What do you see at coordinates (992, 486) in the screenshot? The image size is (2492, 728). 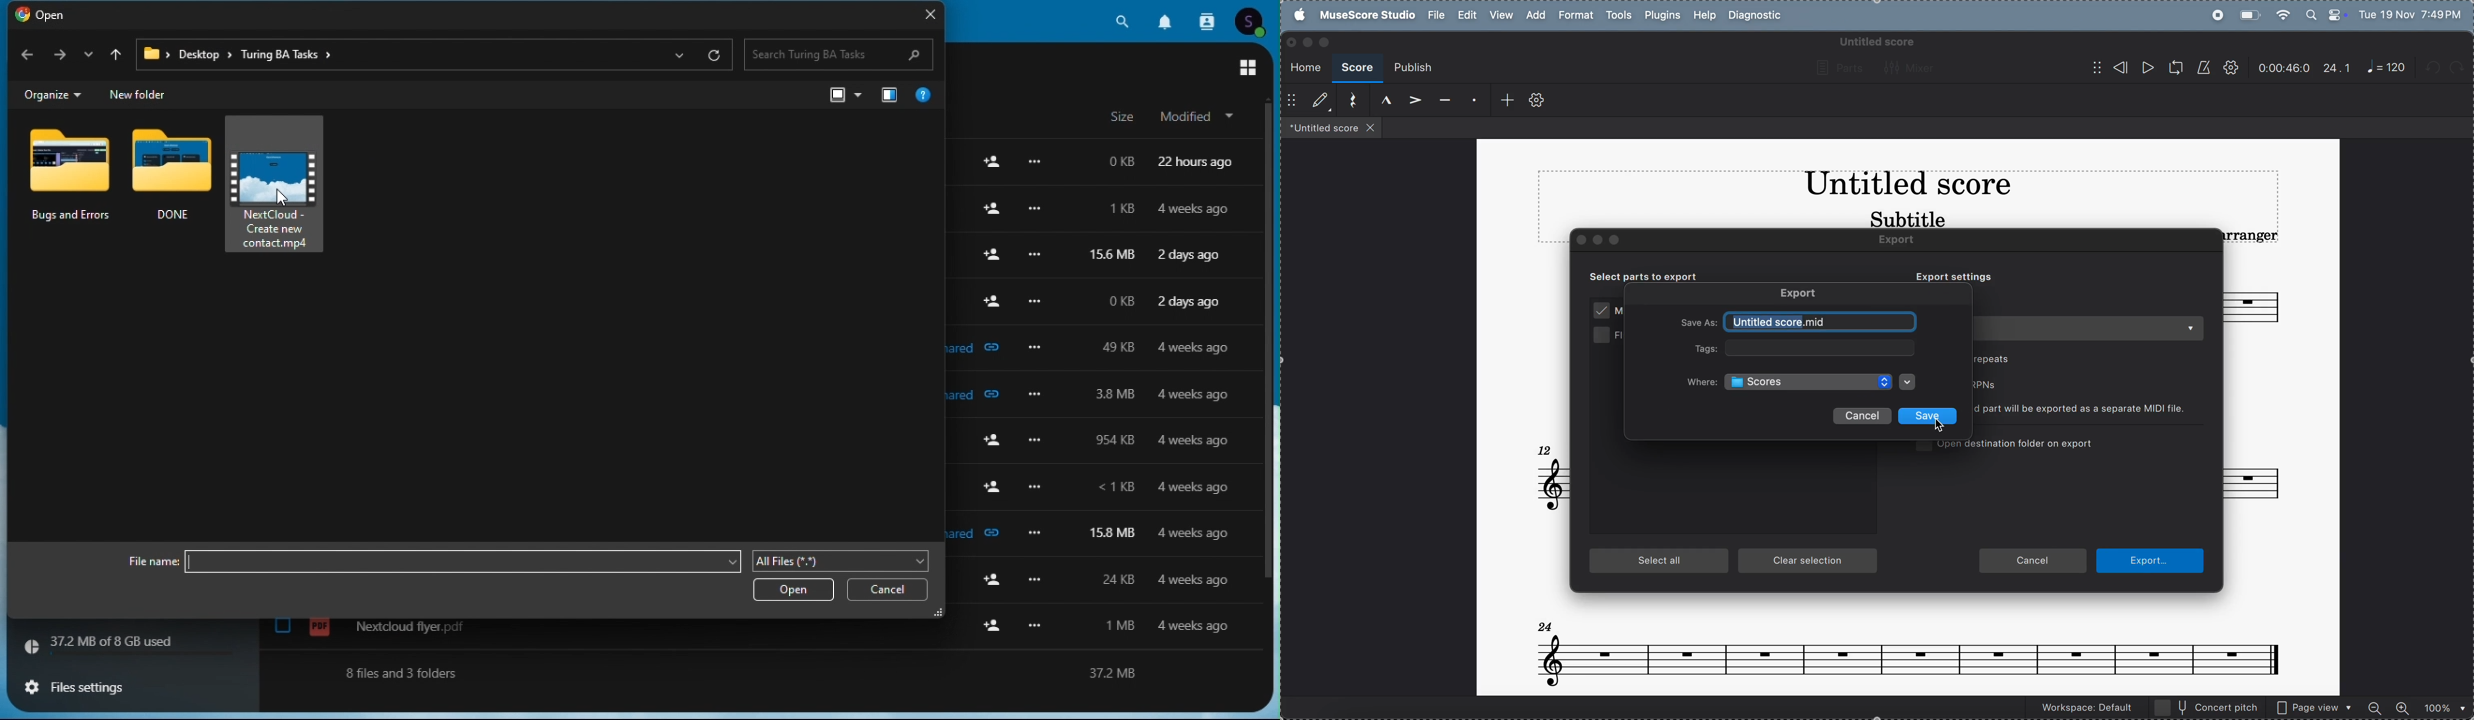 I see `add user` at bounding box center [992, 486].